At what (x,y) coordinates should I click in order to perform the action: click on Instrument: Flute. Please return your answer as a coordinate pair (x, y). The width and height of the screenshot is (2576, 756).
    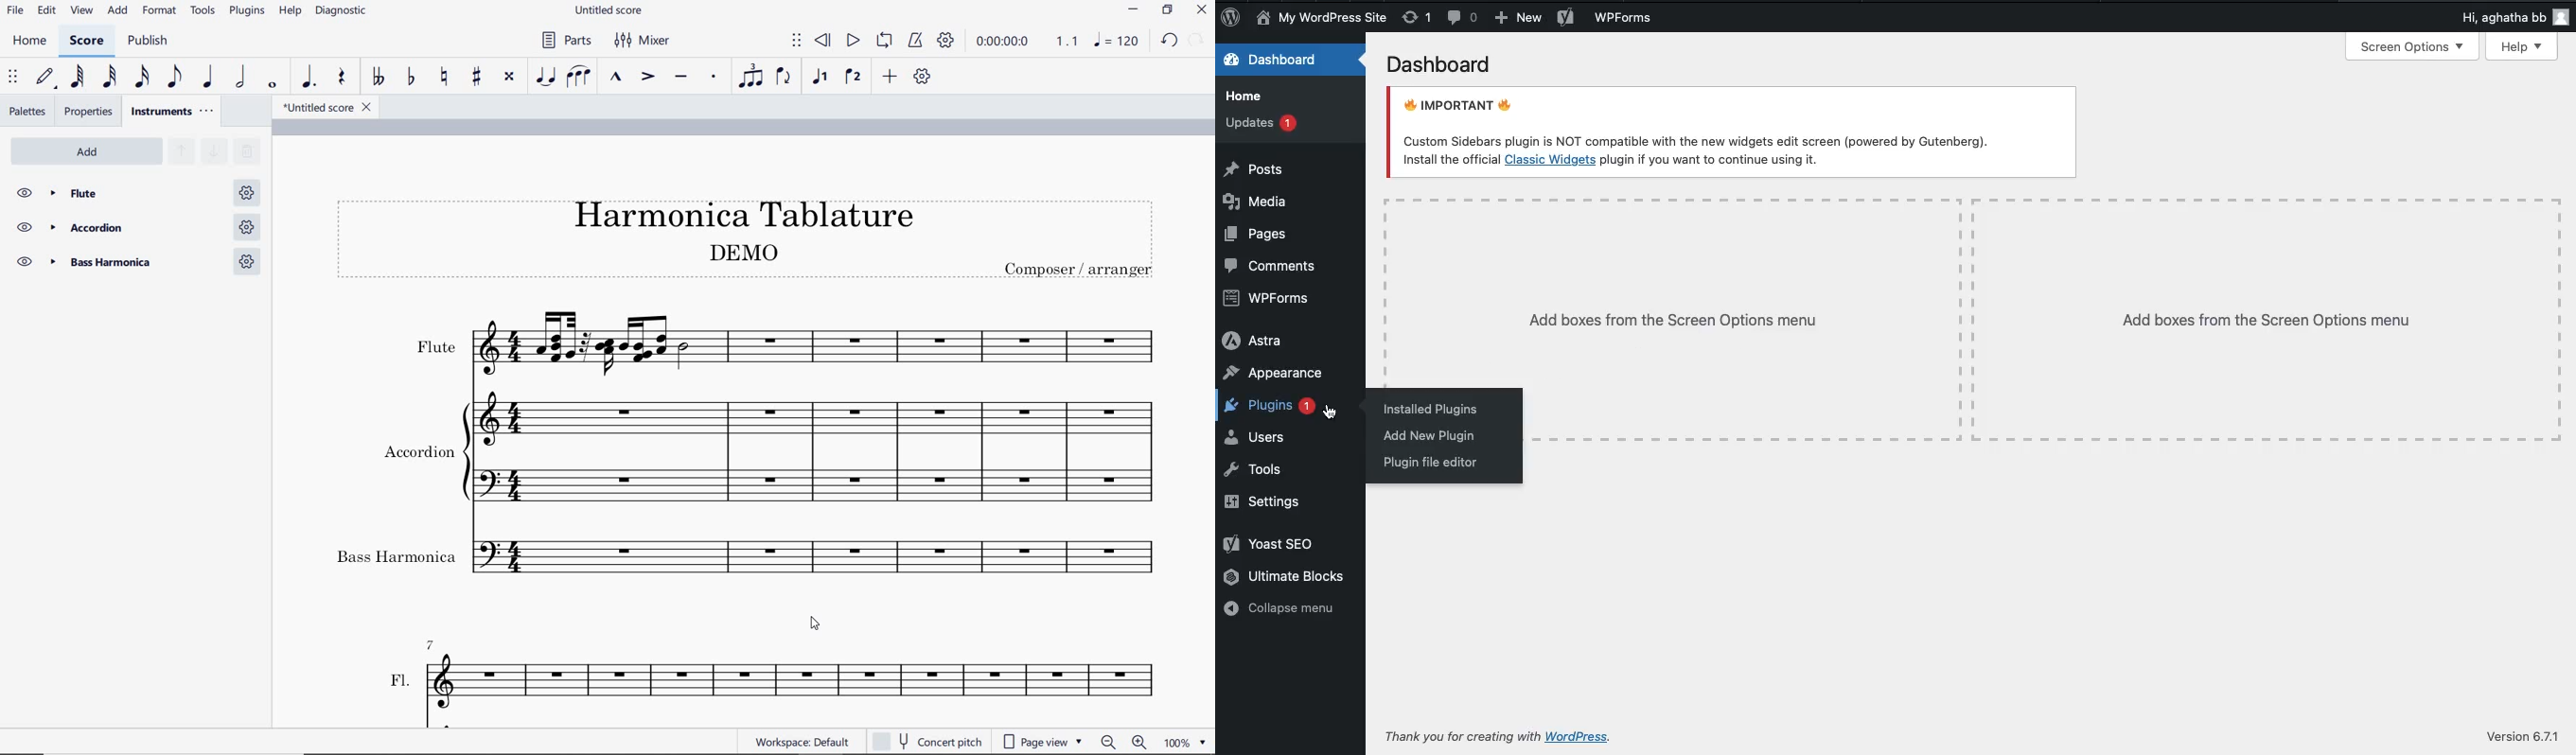
    Looking at the image, I should click on (757, 345).